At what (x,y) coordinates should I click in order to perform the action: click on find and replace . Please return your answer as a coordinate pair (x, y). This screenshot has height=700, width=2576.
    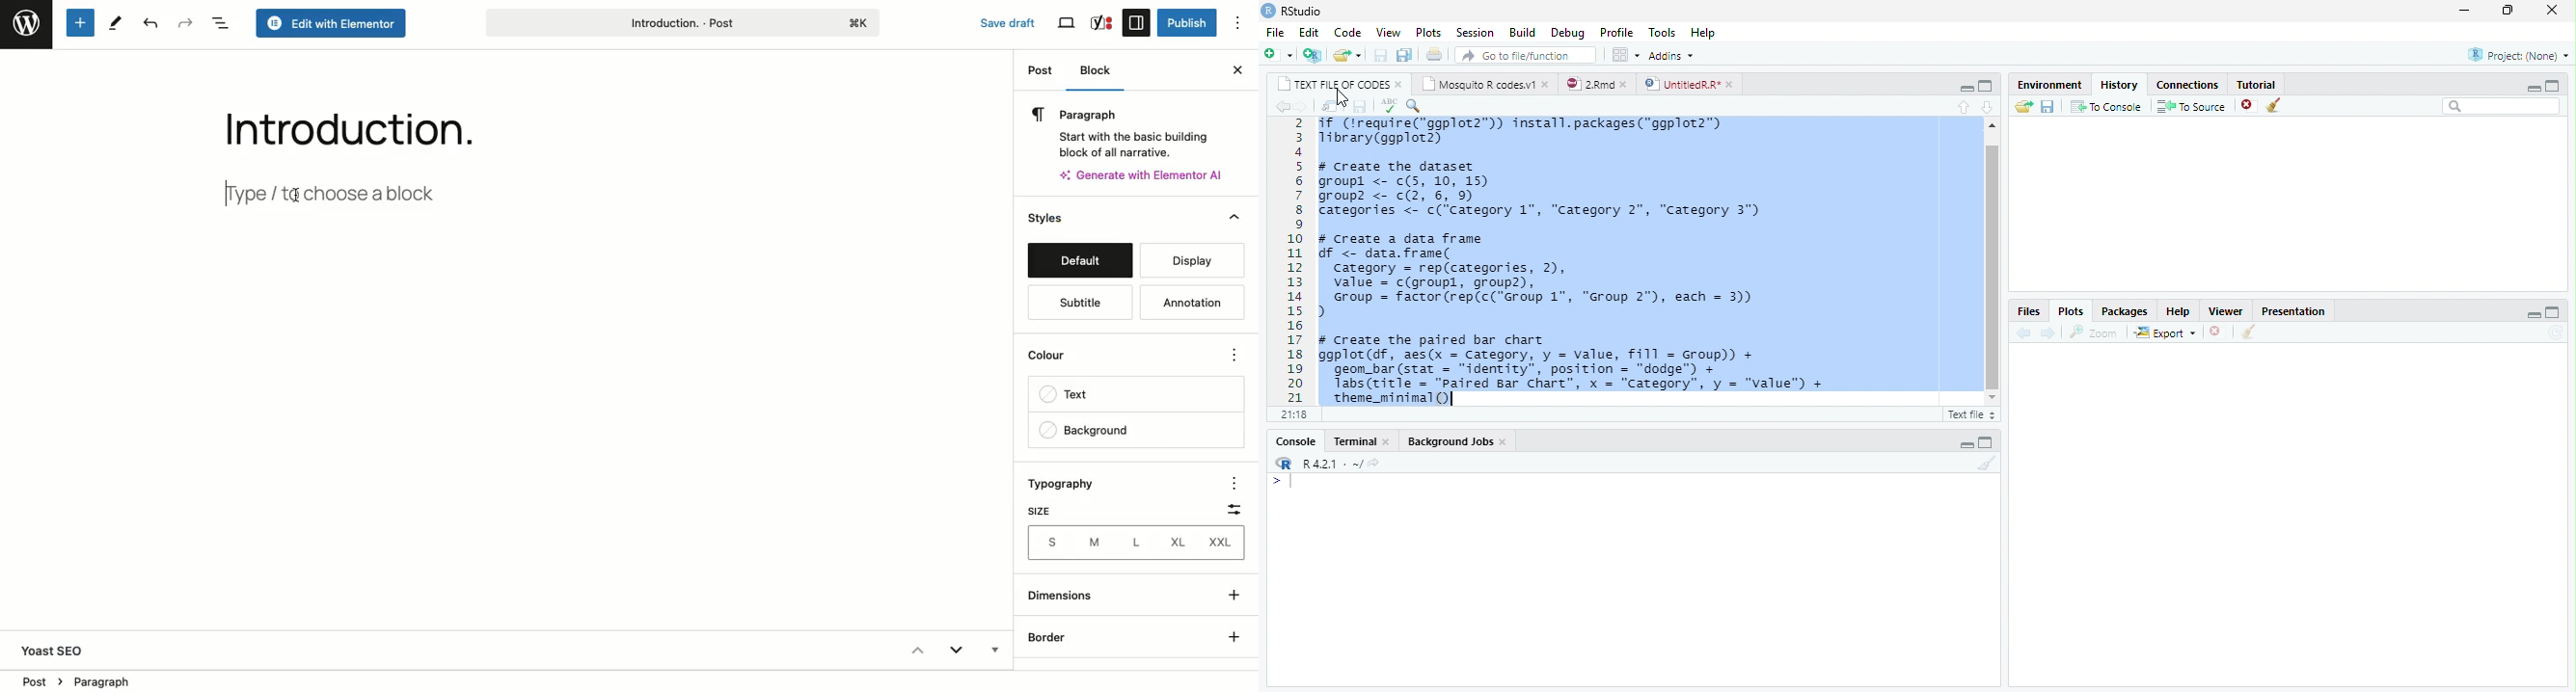
    Looking at the image, I should click on (1415, 106).